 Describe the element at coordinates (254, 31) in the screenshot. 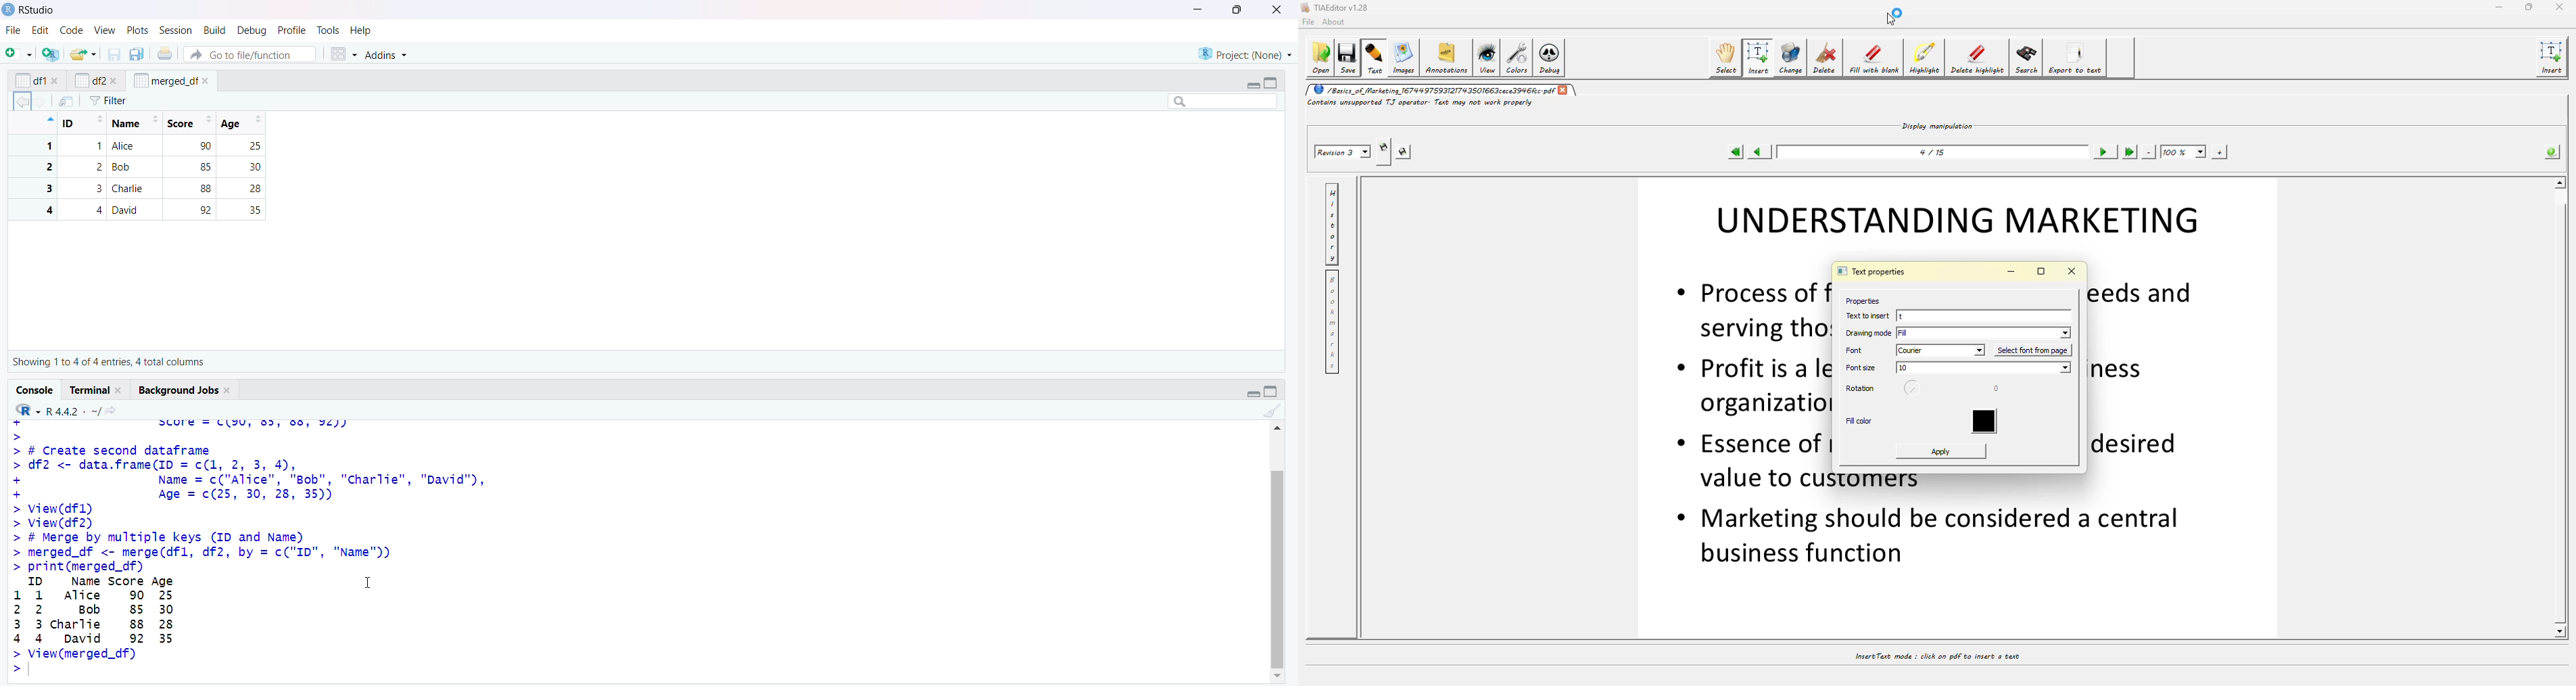

I see `debug` at that location.